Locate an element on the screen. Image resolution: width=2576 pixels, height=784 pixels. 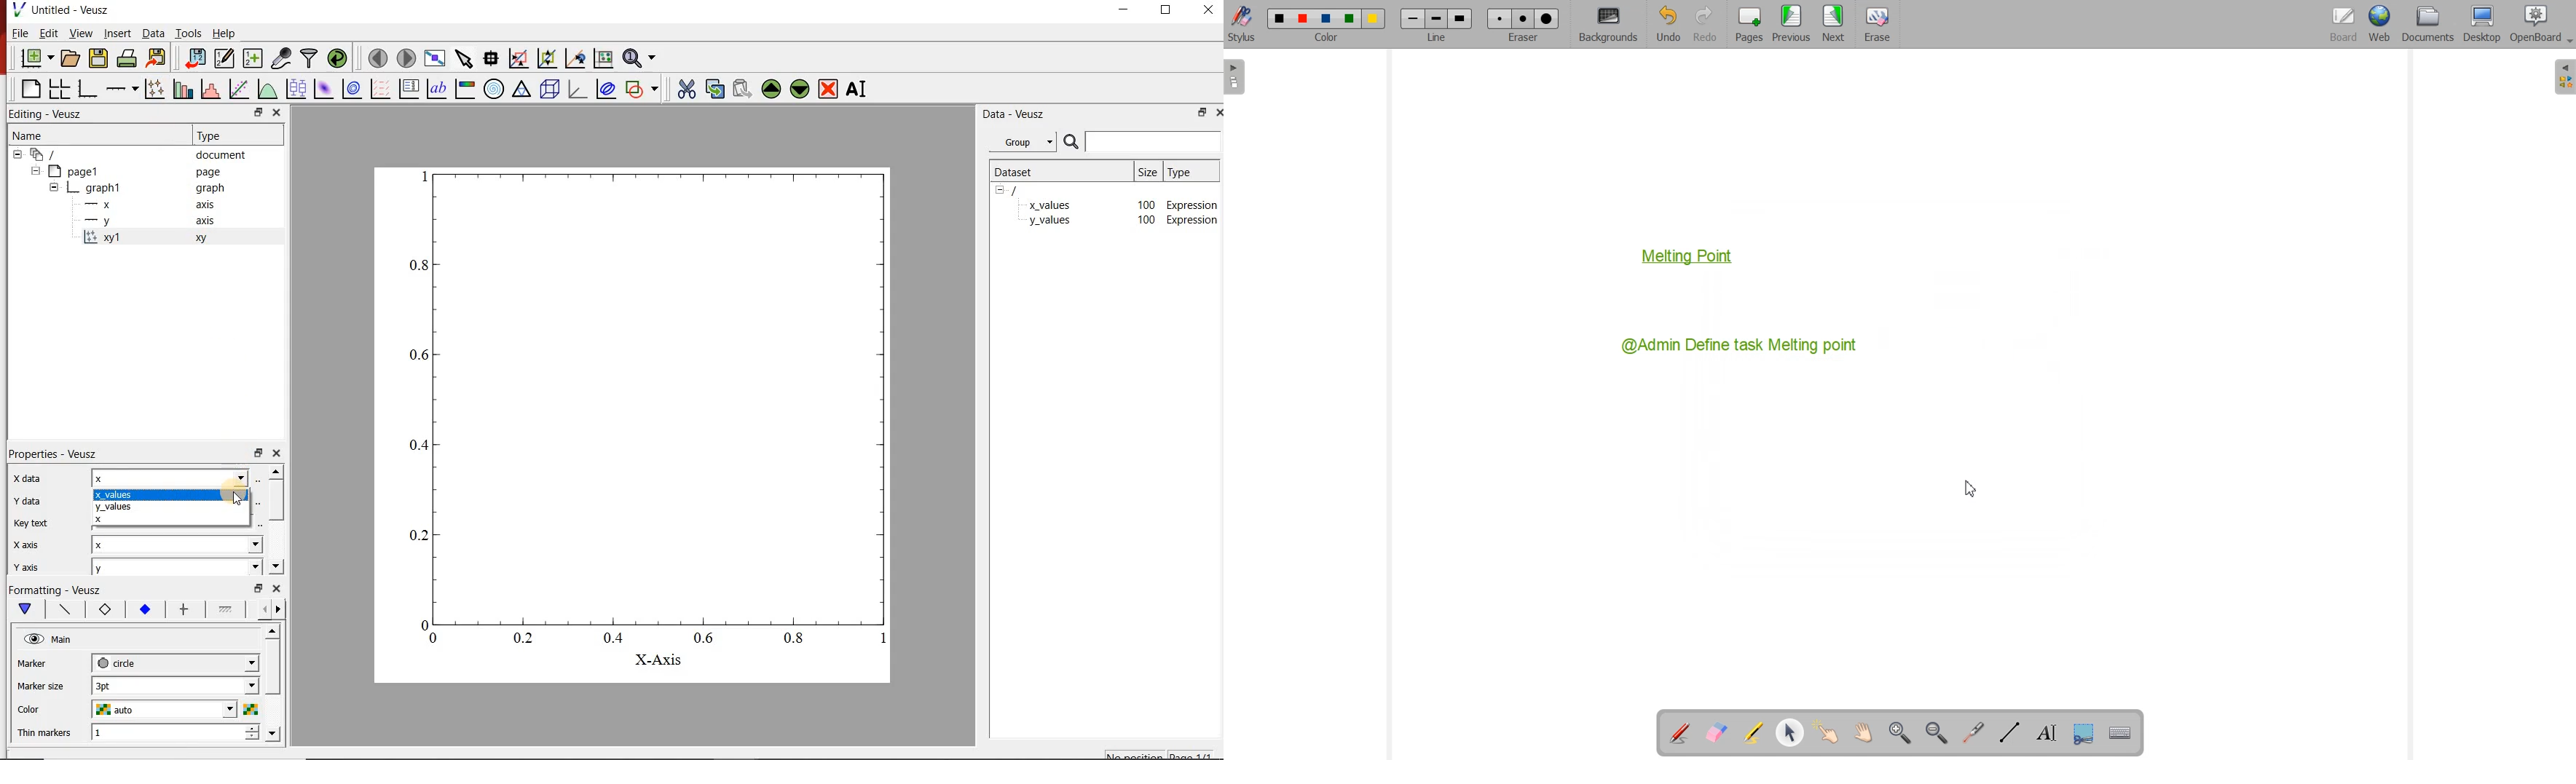
tools is located at coordinates (190, 33).